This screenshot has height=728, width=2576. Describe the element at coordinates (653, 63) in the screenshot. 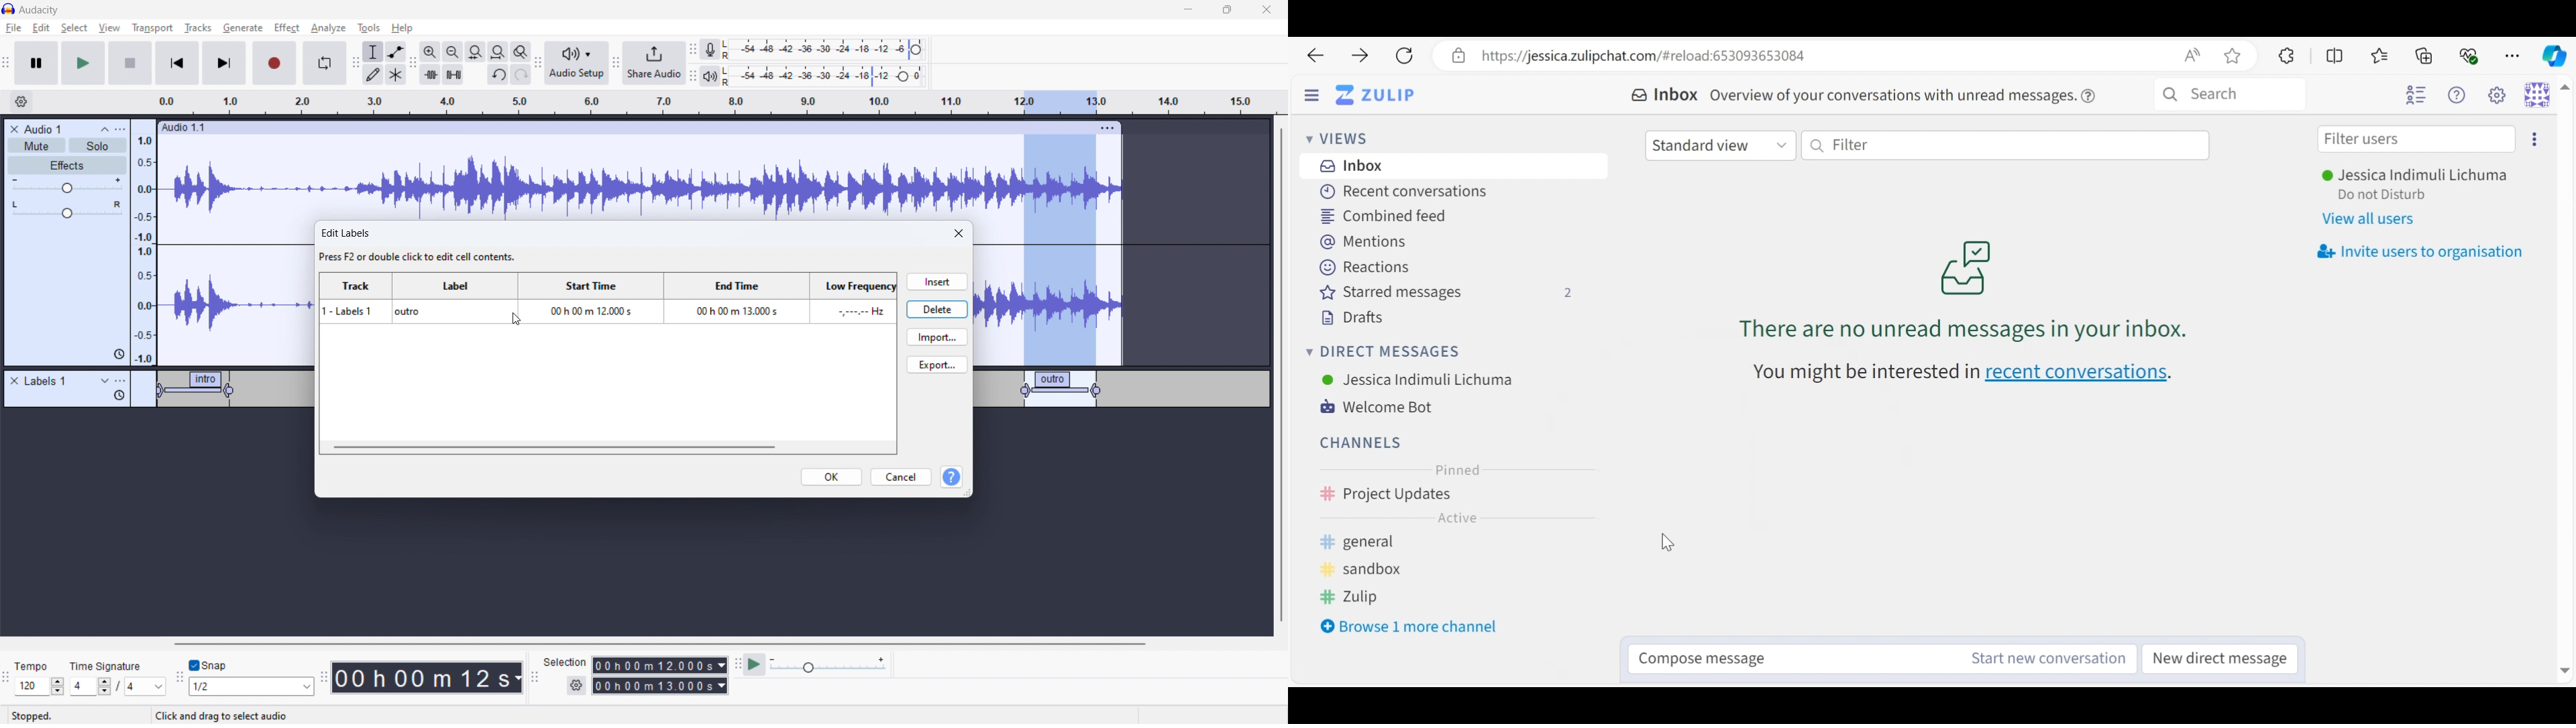

I see `share audio` at that location.